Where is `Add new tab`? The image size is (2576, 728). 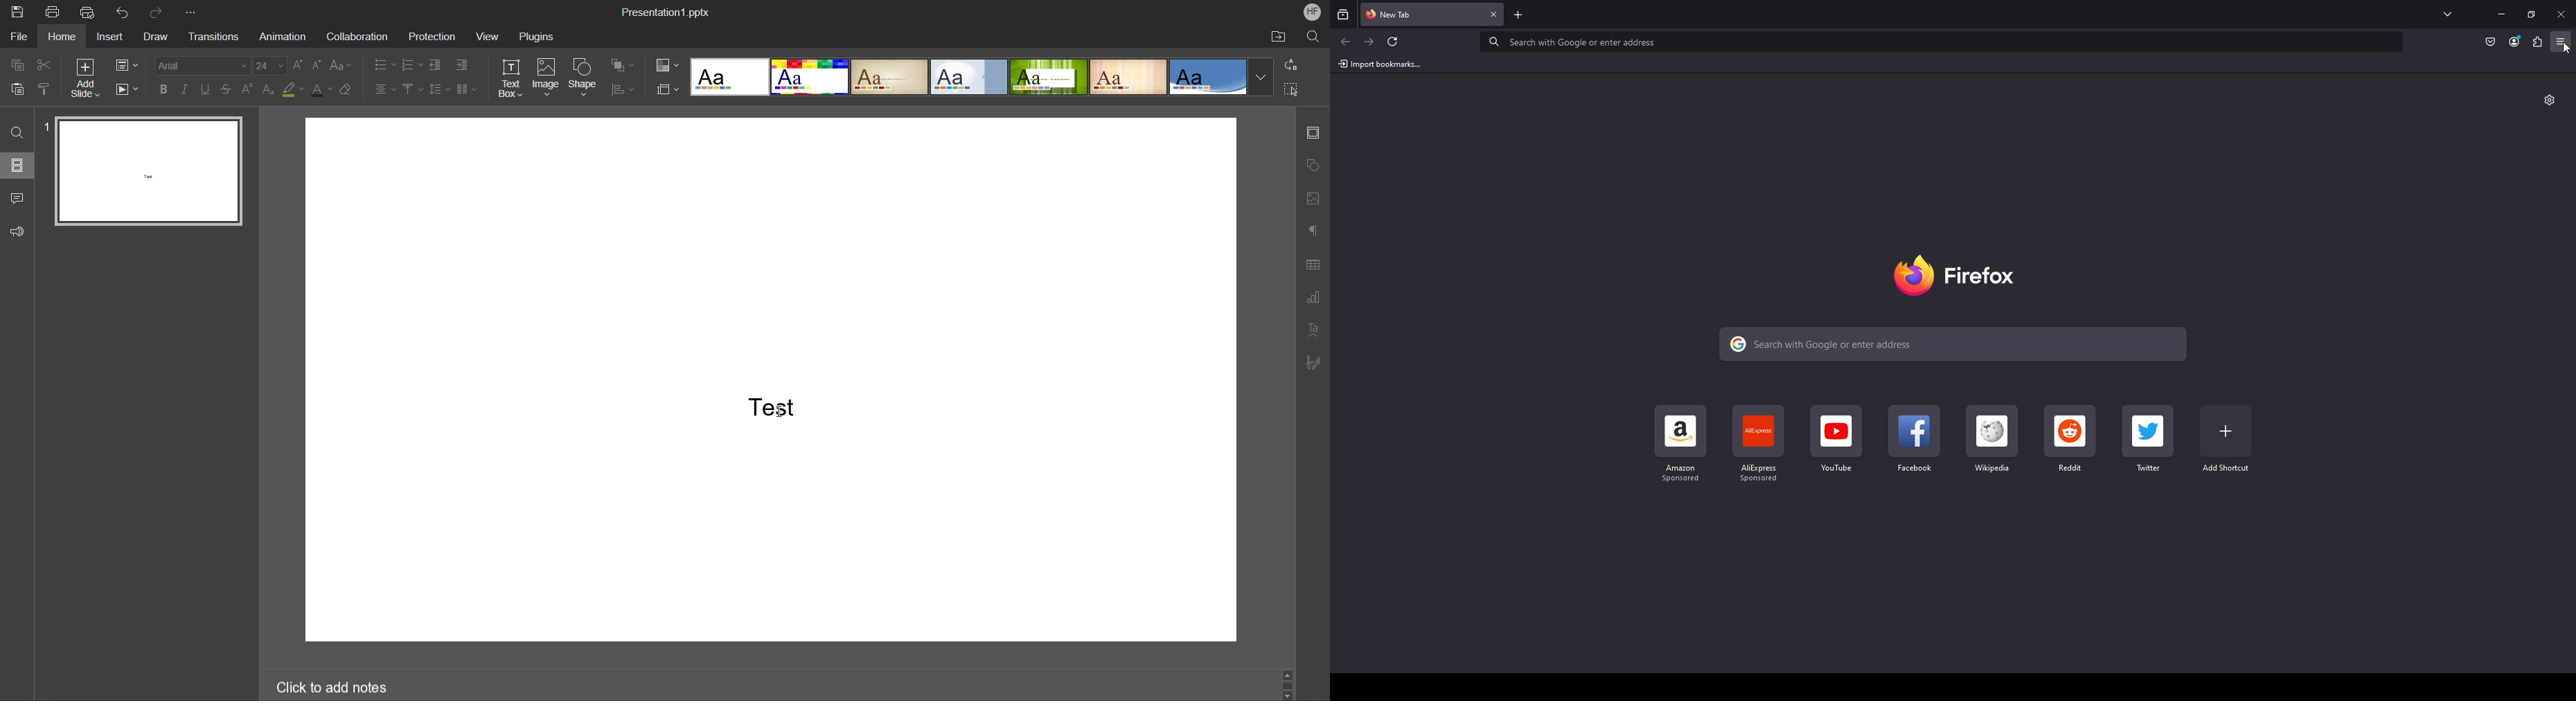 Add new tab is located at coordinates (1519, 14).